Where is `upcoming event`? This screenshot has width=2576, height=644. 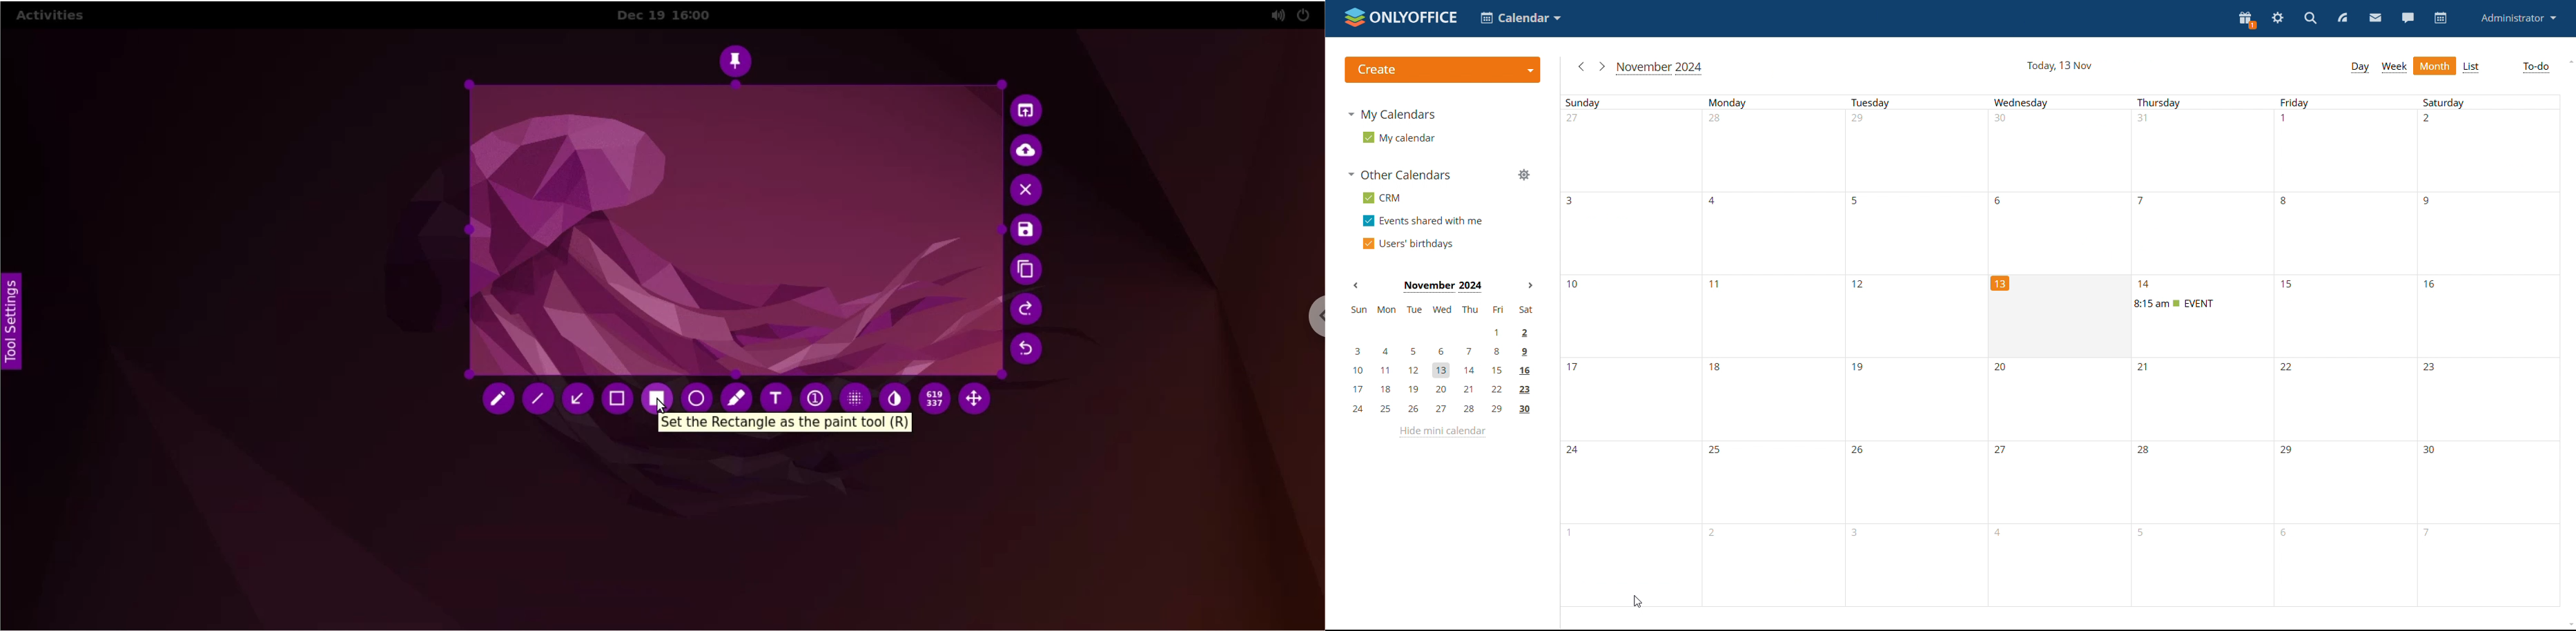 upcoming event is located at coordinates (2176, 303).